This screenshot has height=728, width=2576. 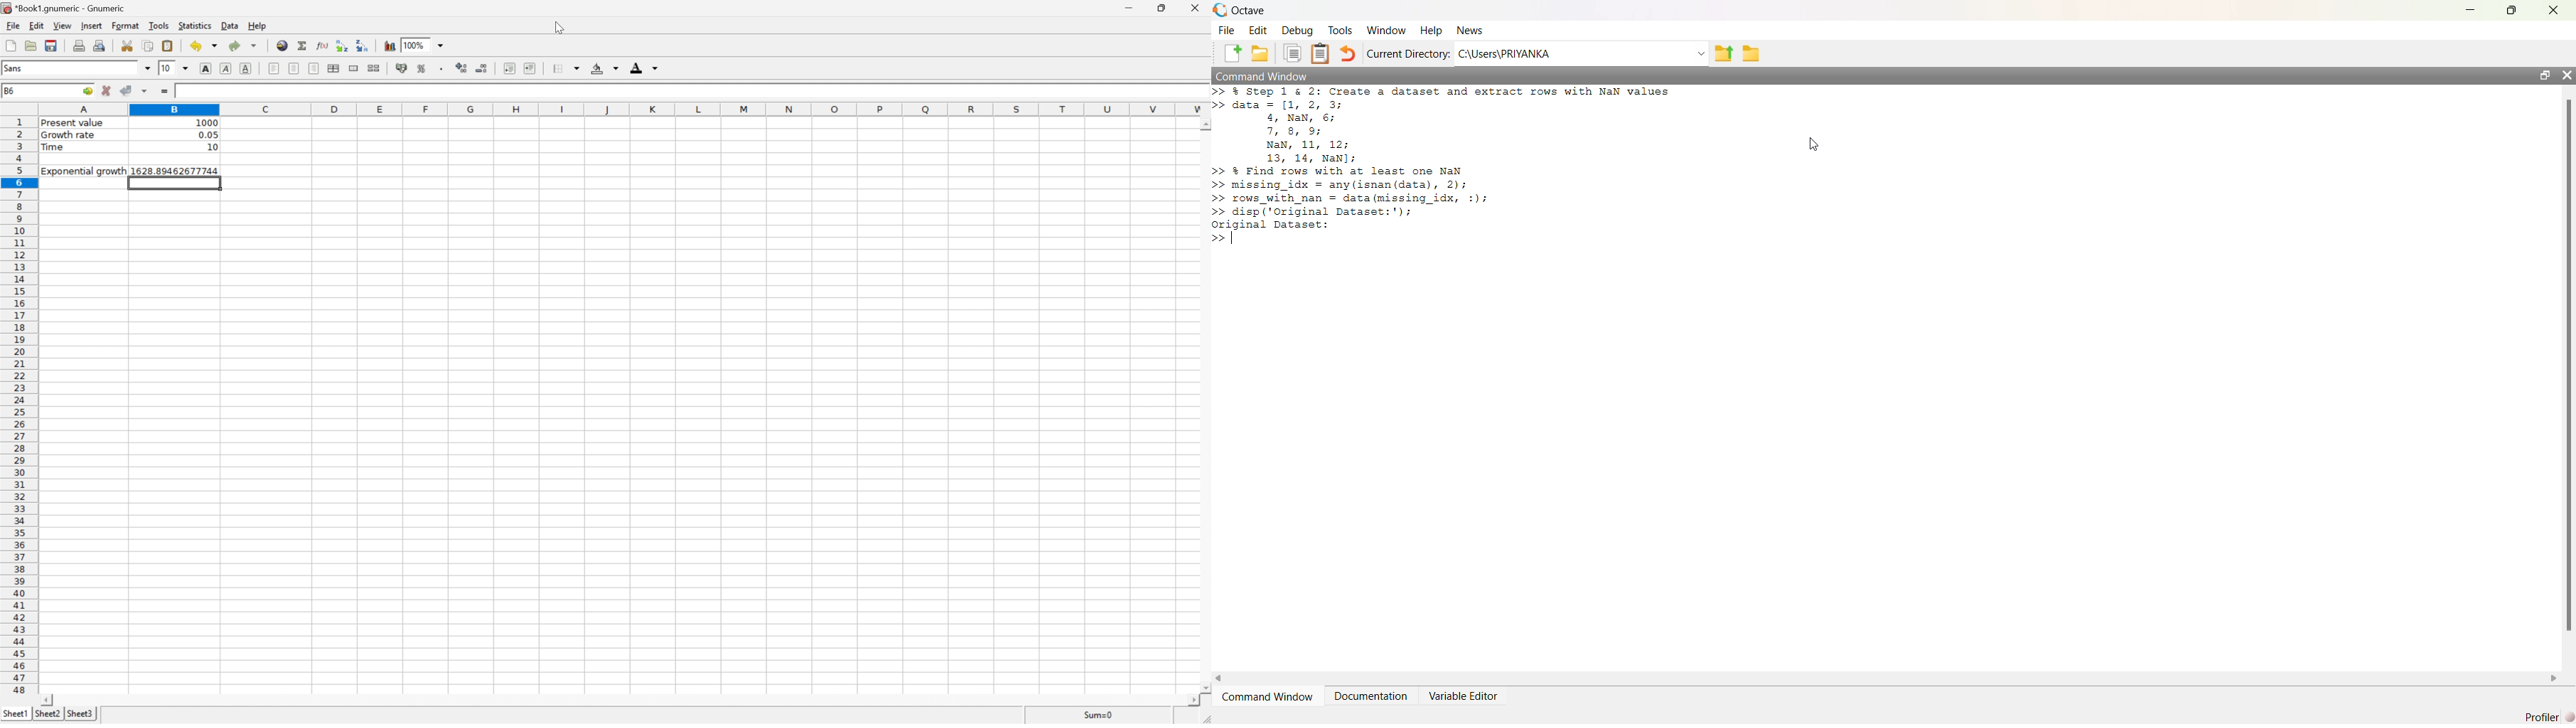 I want to click on New Folder, so click(x=1260, y=53).